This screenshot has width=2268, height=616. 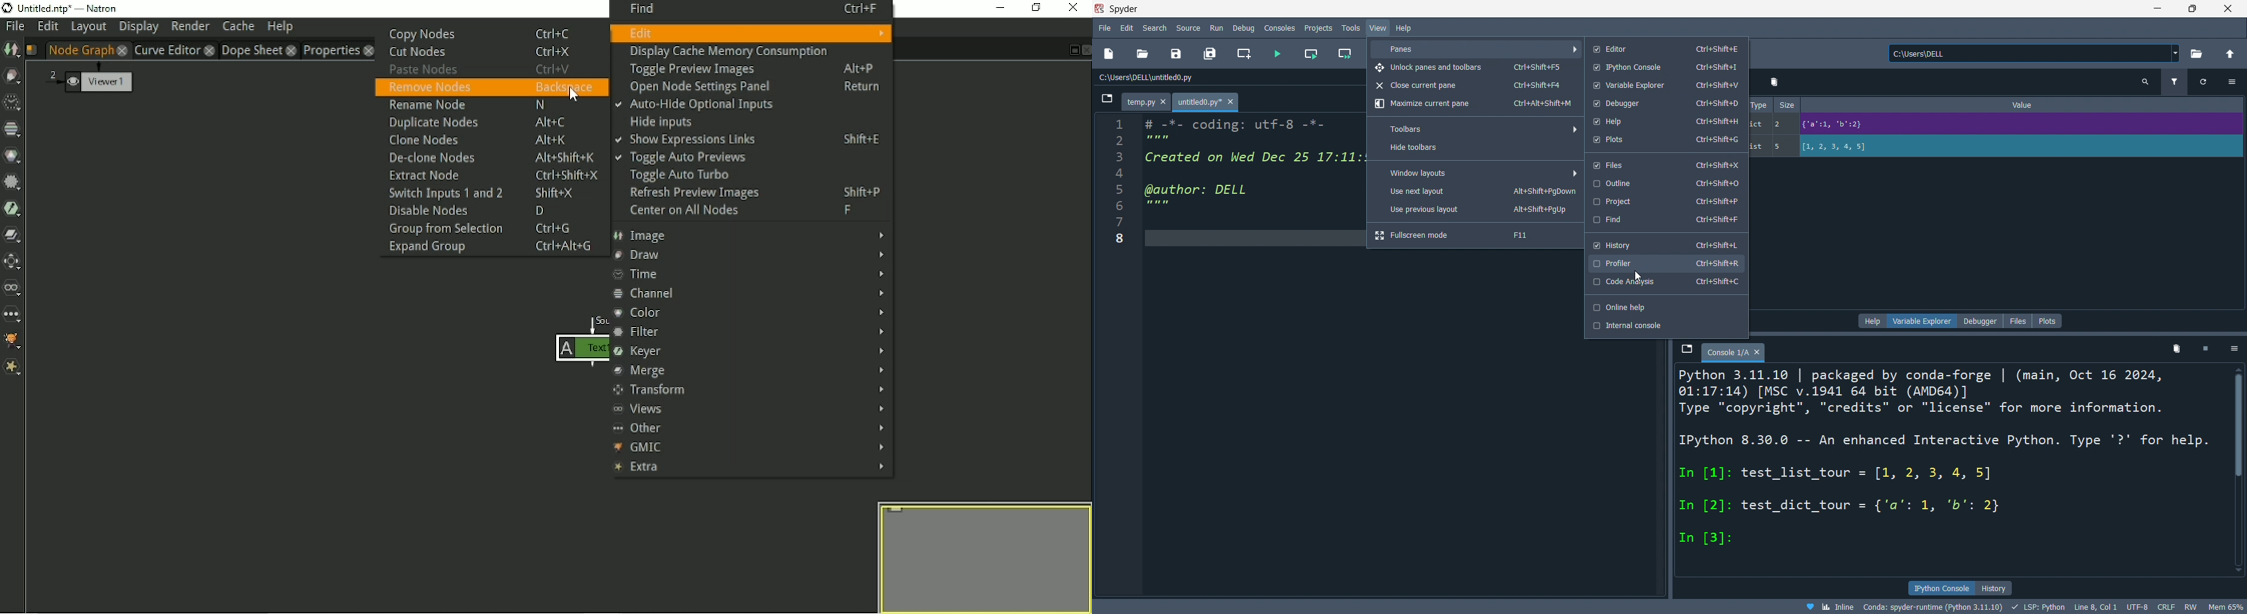 What do you see at coordinates (1106, 29) in the screenshot?
I see `file` at bounding box center [1106, 29].